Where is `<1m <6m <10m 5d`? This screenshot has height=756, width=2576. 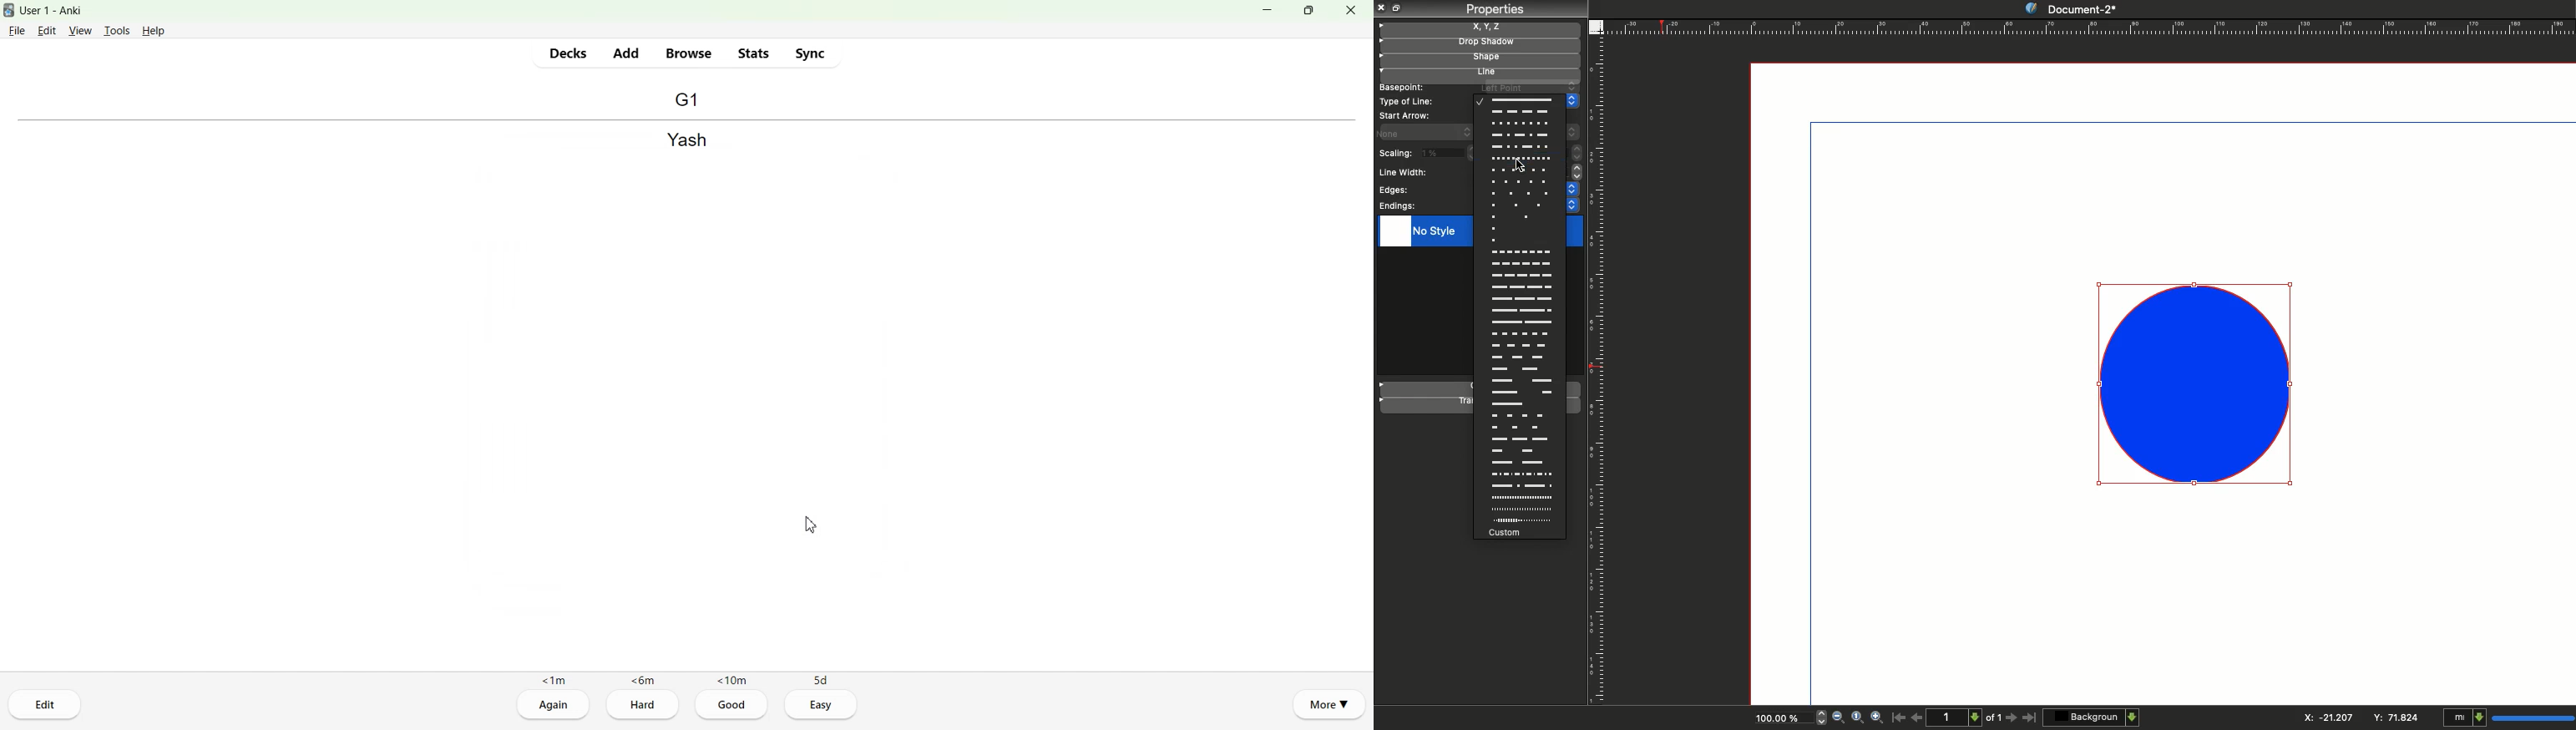 <1m <6m <10m 5d is located at coordinates (686, 679).